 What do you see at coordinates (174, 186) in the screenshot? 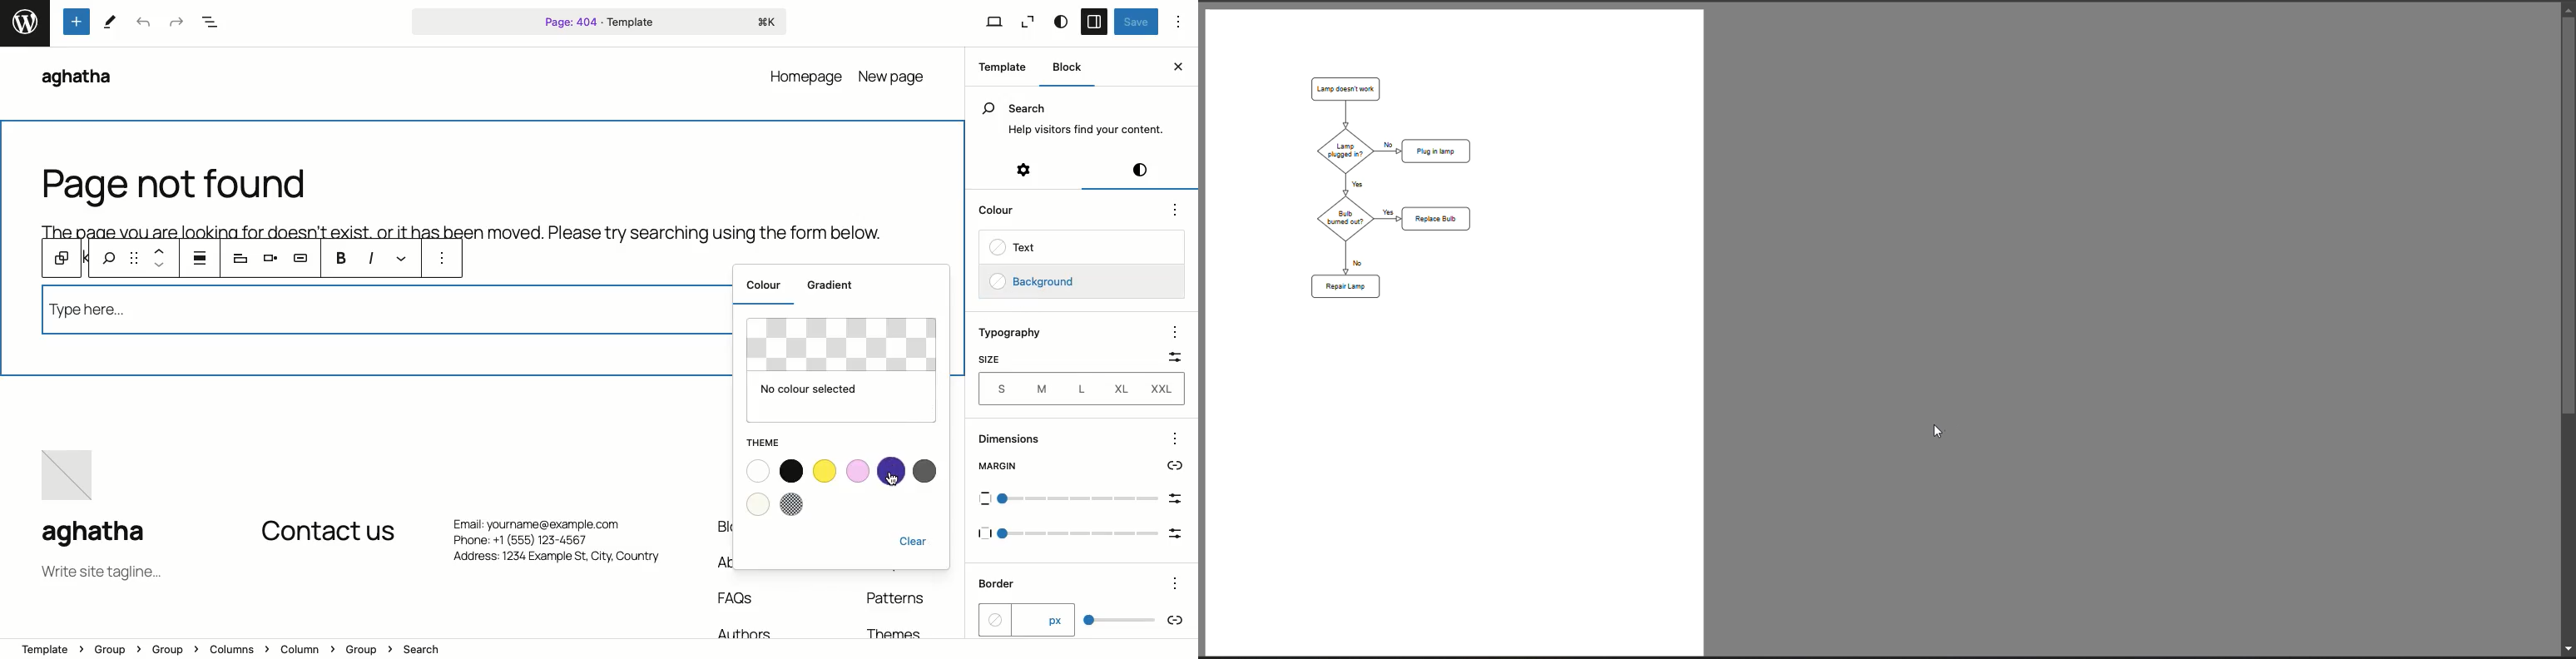
I see `Page not found` at bounding box center [174, 186].